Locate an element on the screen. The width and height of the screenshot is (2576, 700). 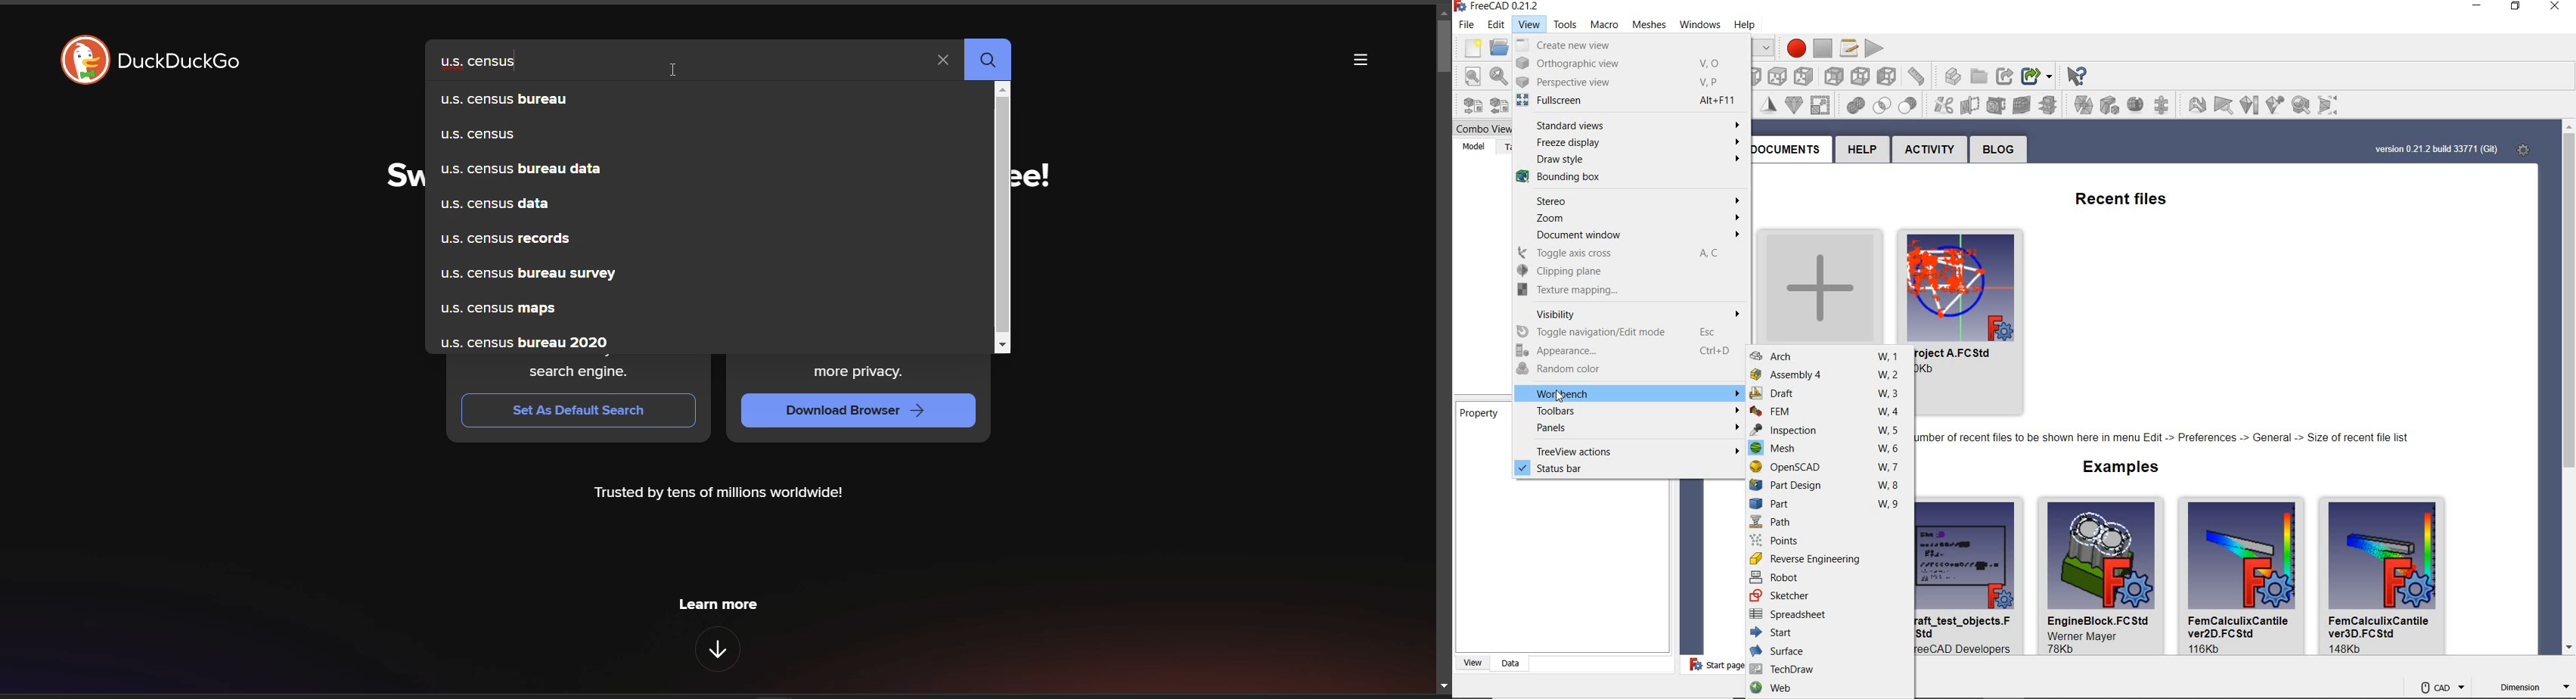
create new view is located at coordinates (1623, 46).